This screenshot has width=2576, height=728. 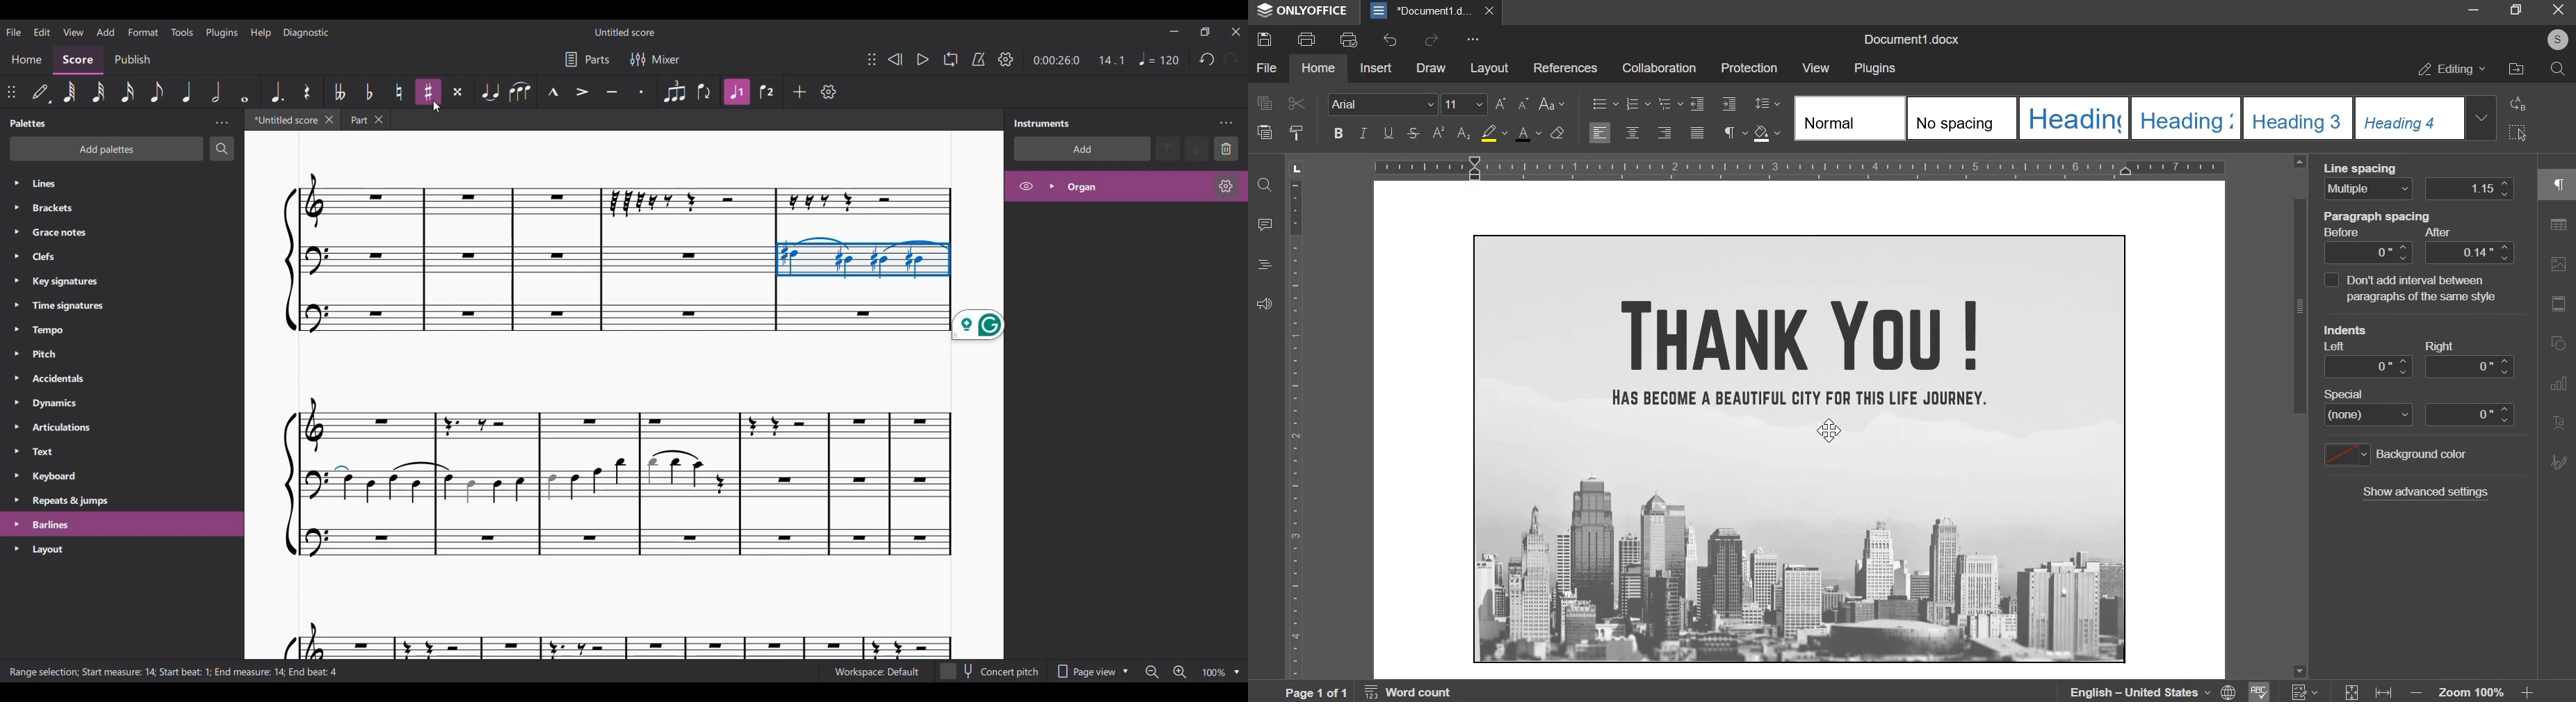 I want to click on view, so click(x=1816, y=66).